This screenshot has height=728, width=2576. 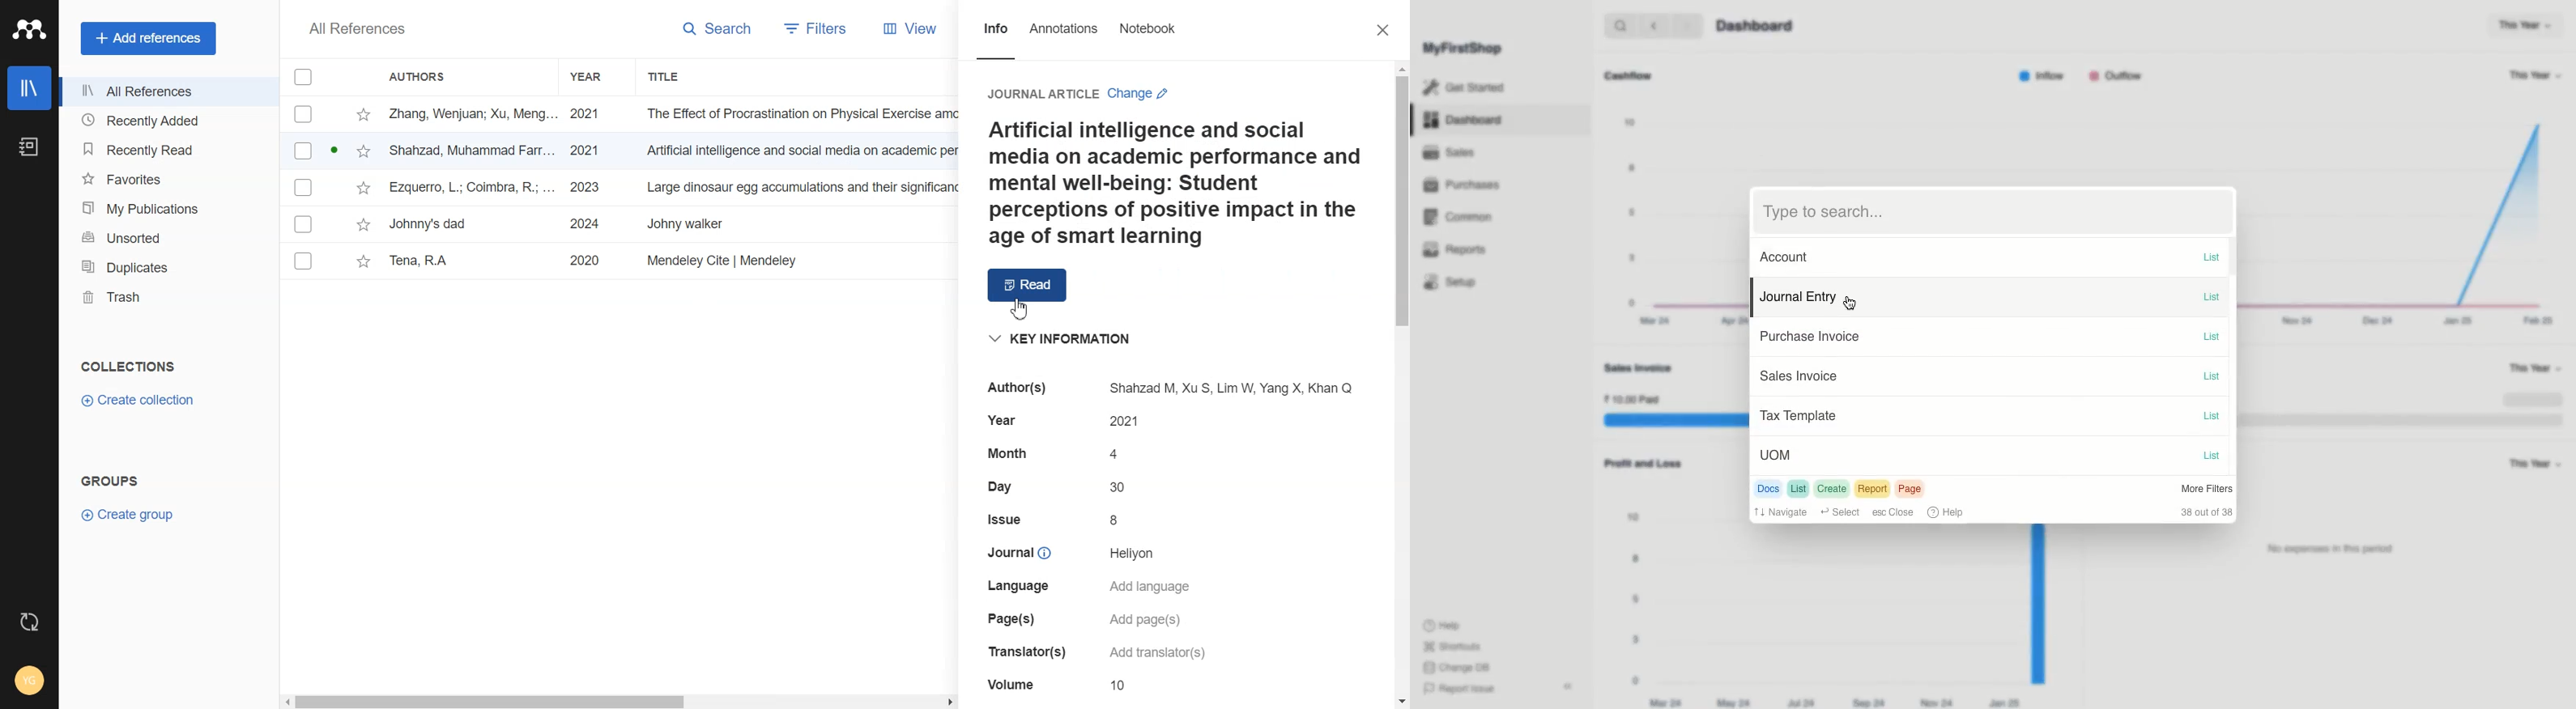 I want to click on Collapse, so click(x=1568, y=686).